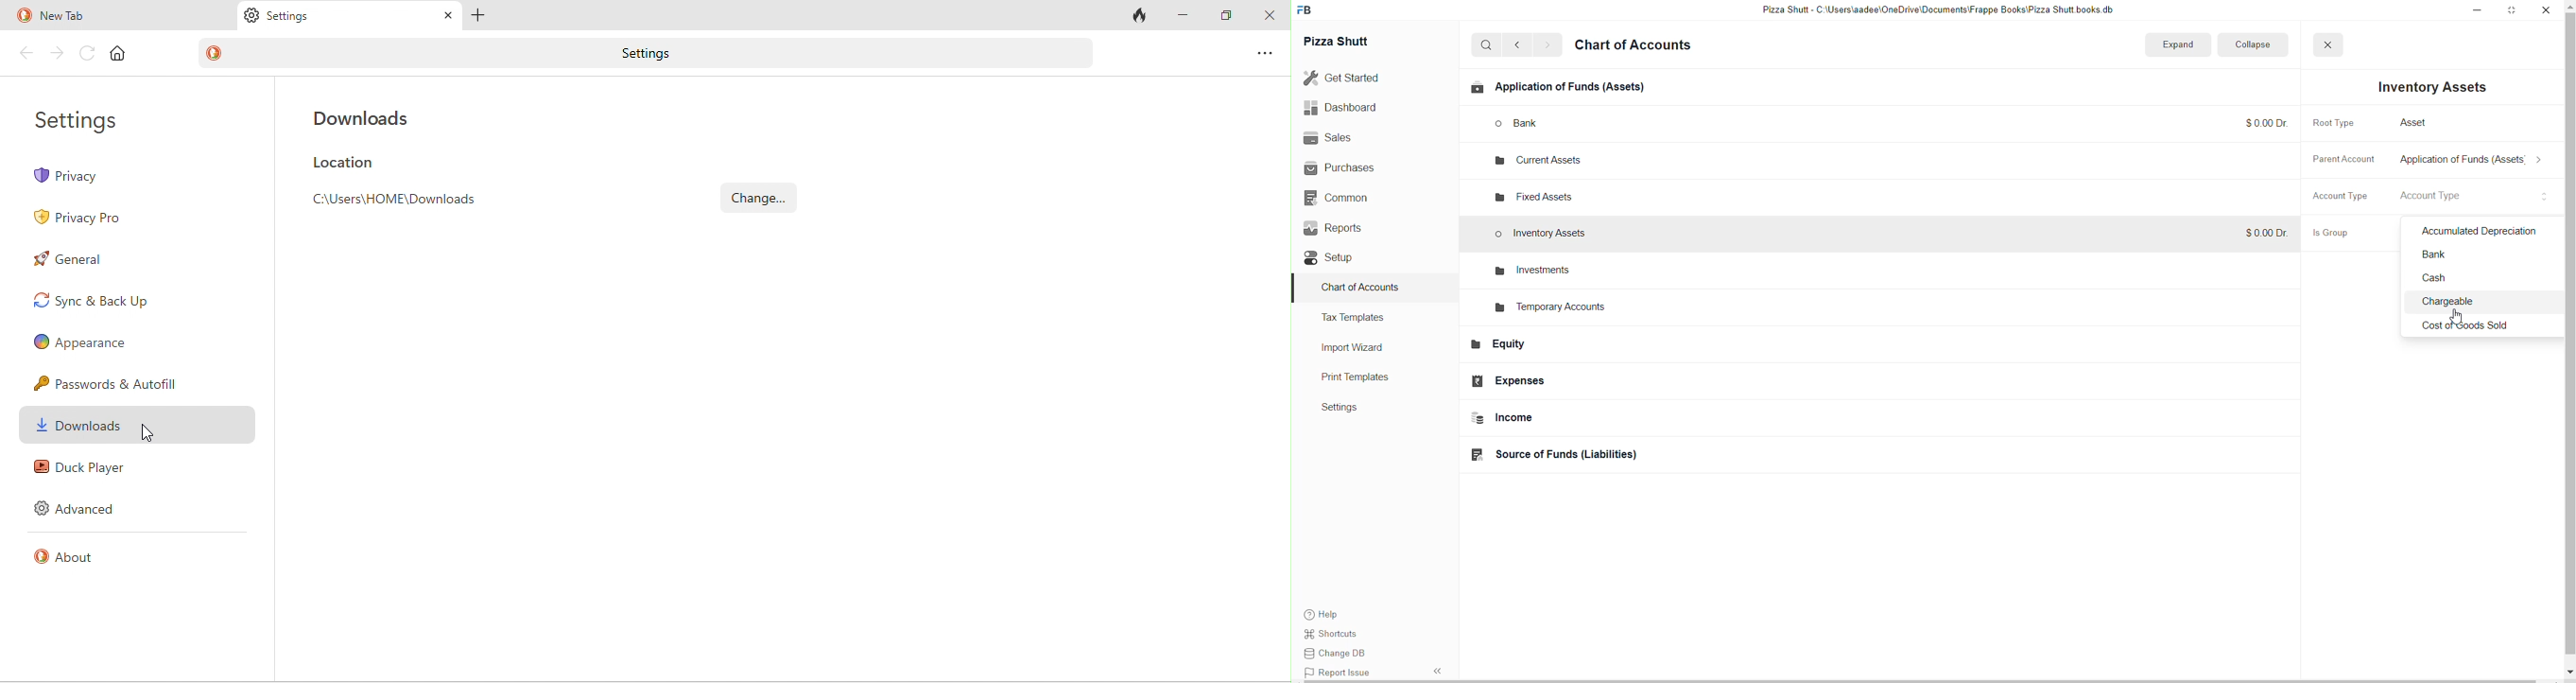 Image resolution: width=2576 pixels, height=700 pixels. What do you see at coordinates (1534, 163) in the screenshot?
I see `current assets` at bounding box center [1534, 163].